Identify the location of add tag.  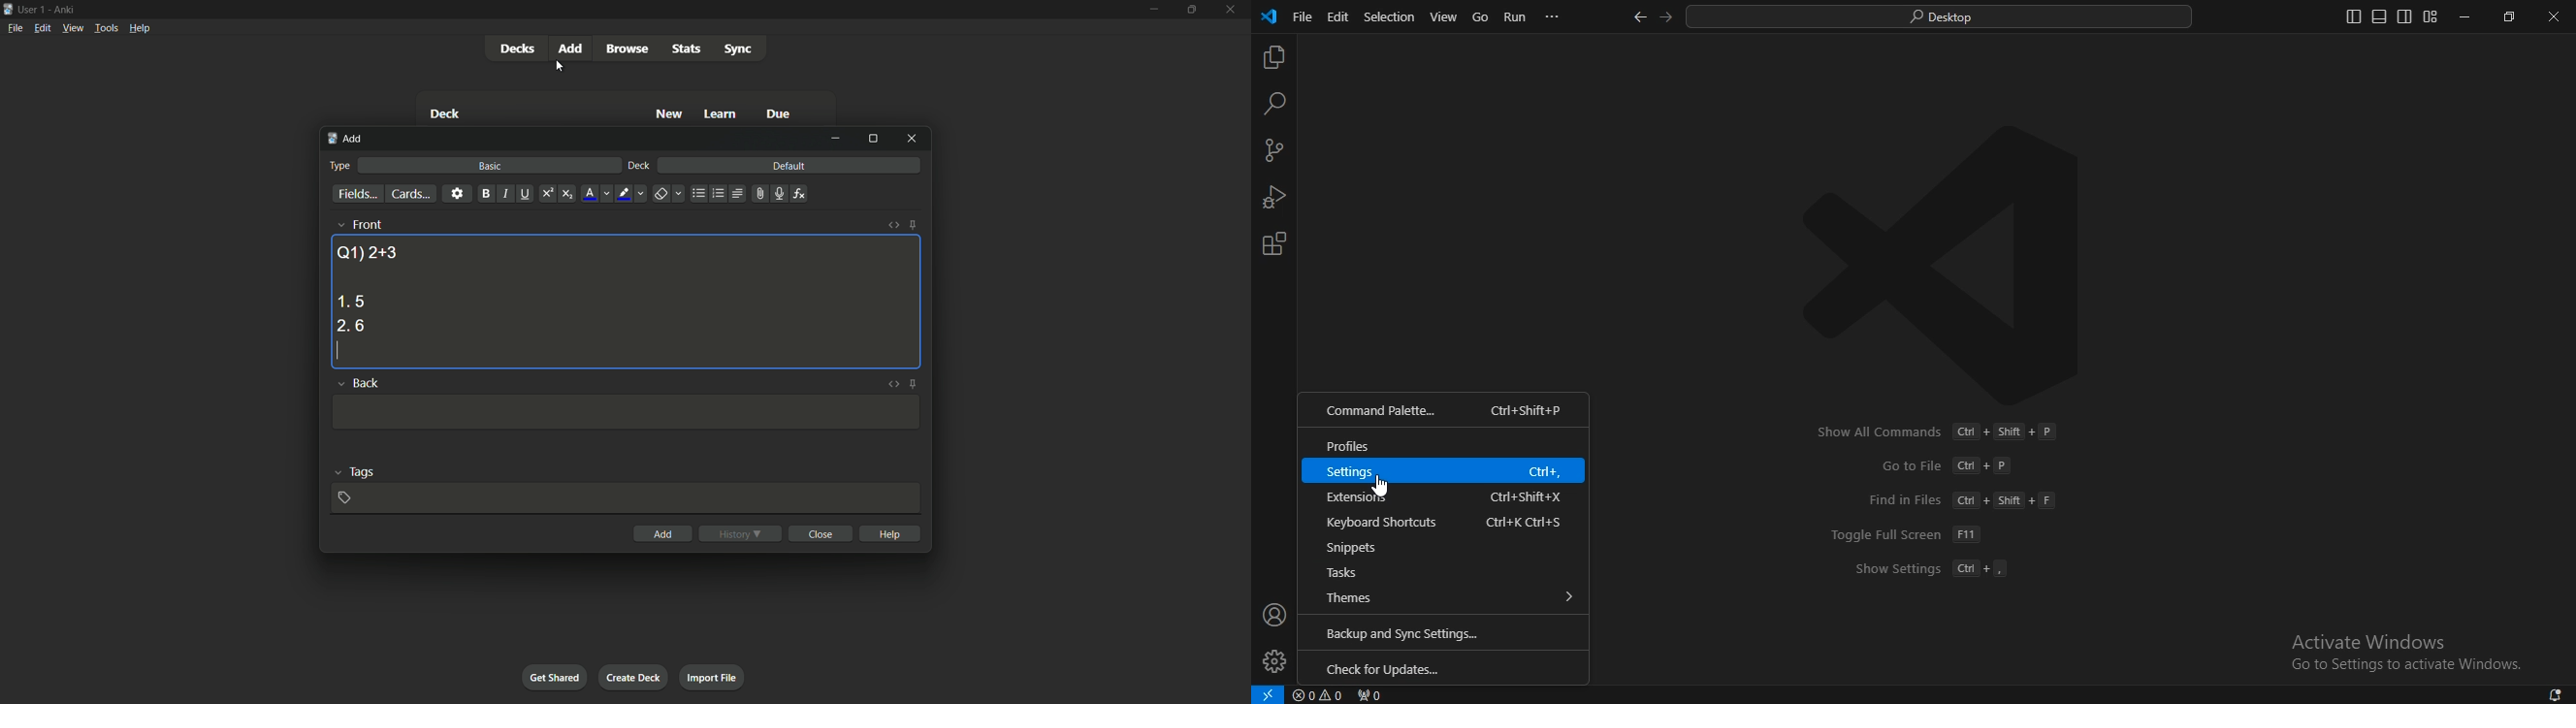
(344, 497).